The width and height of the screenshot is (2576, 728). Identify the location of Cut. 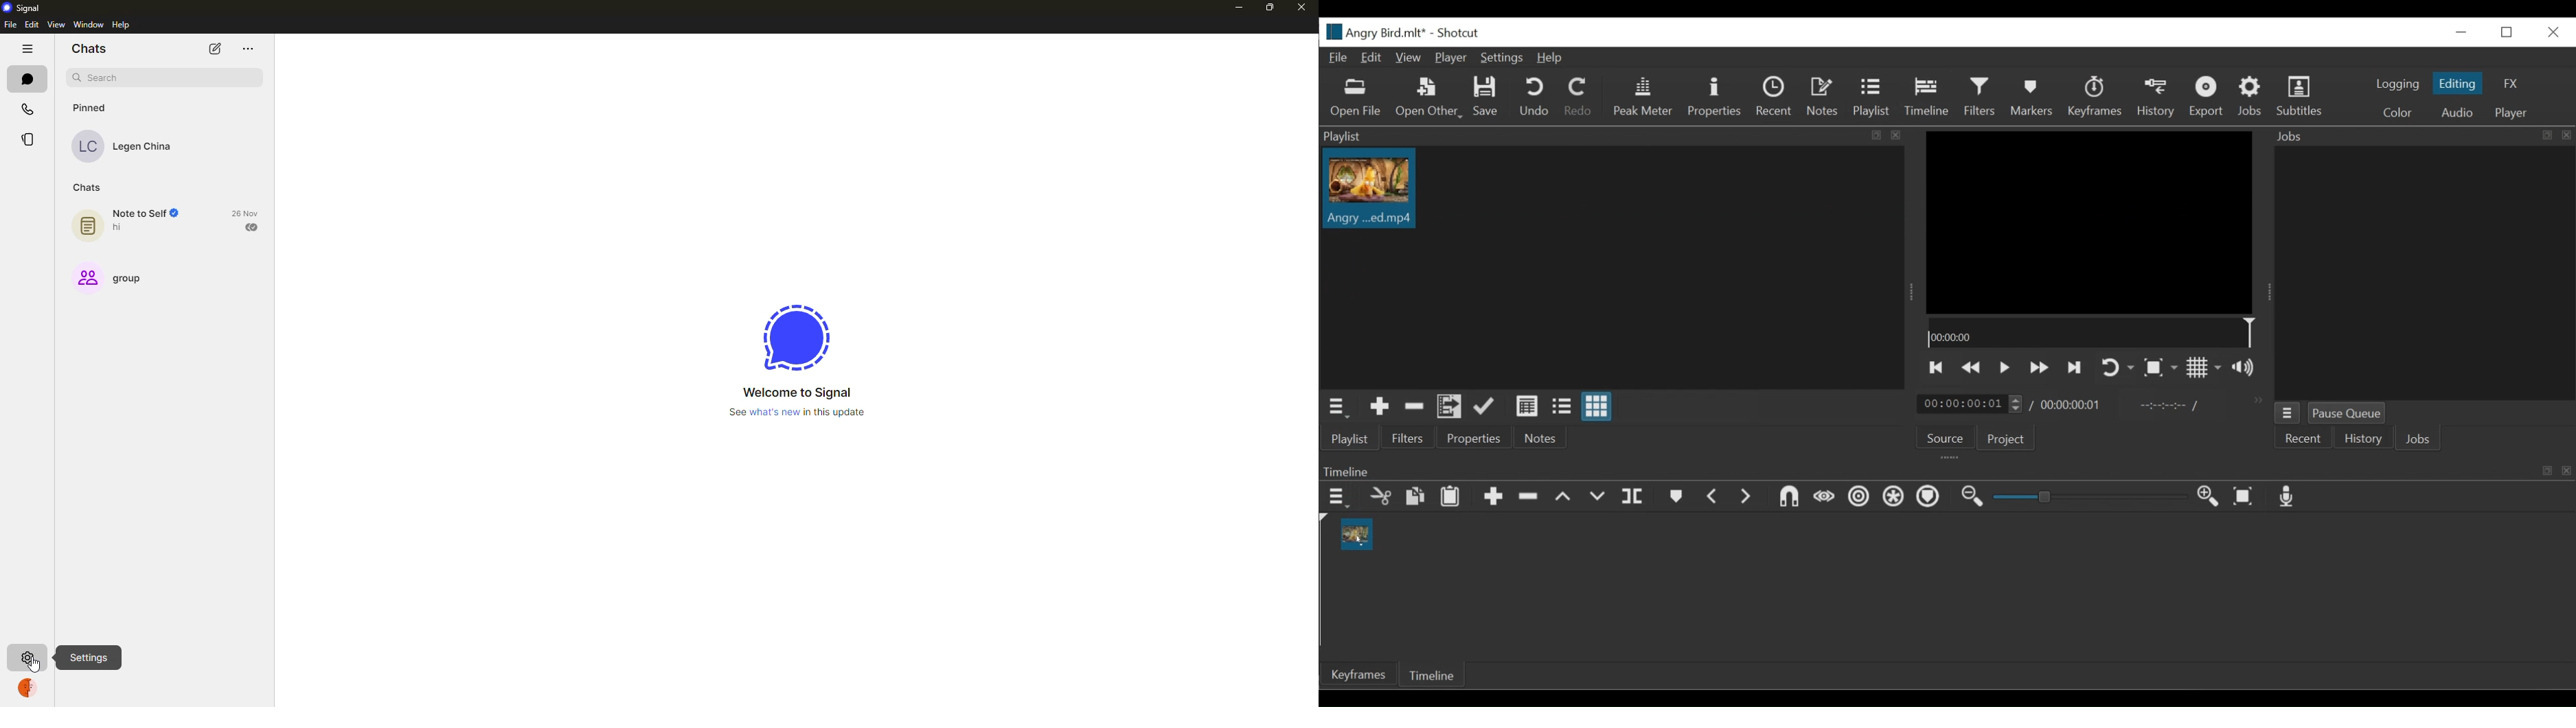
(1380, 496).